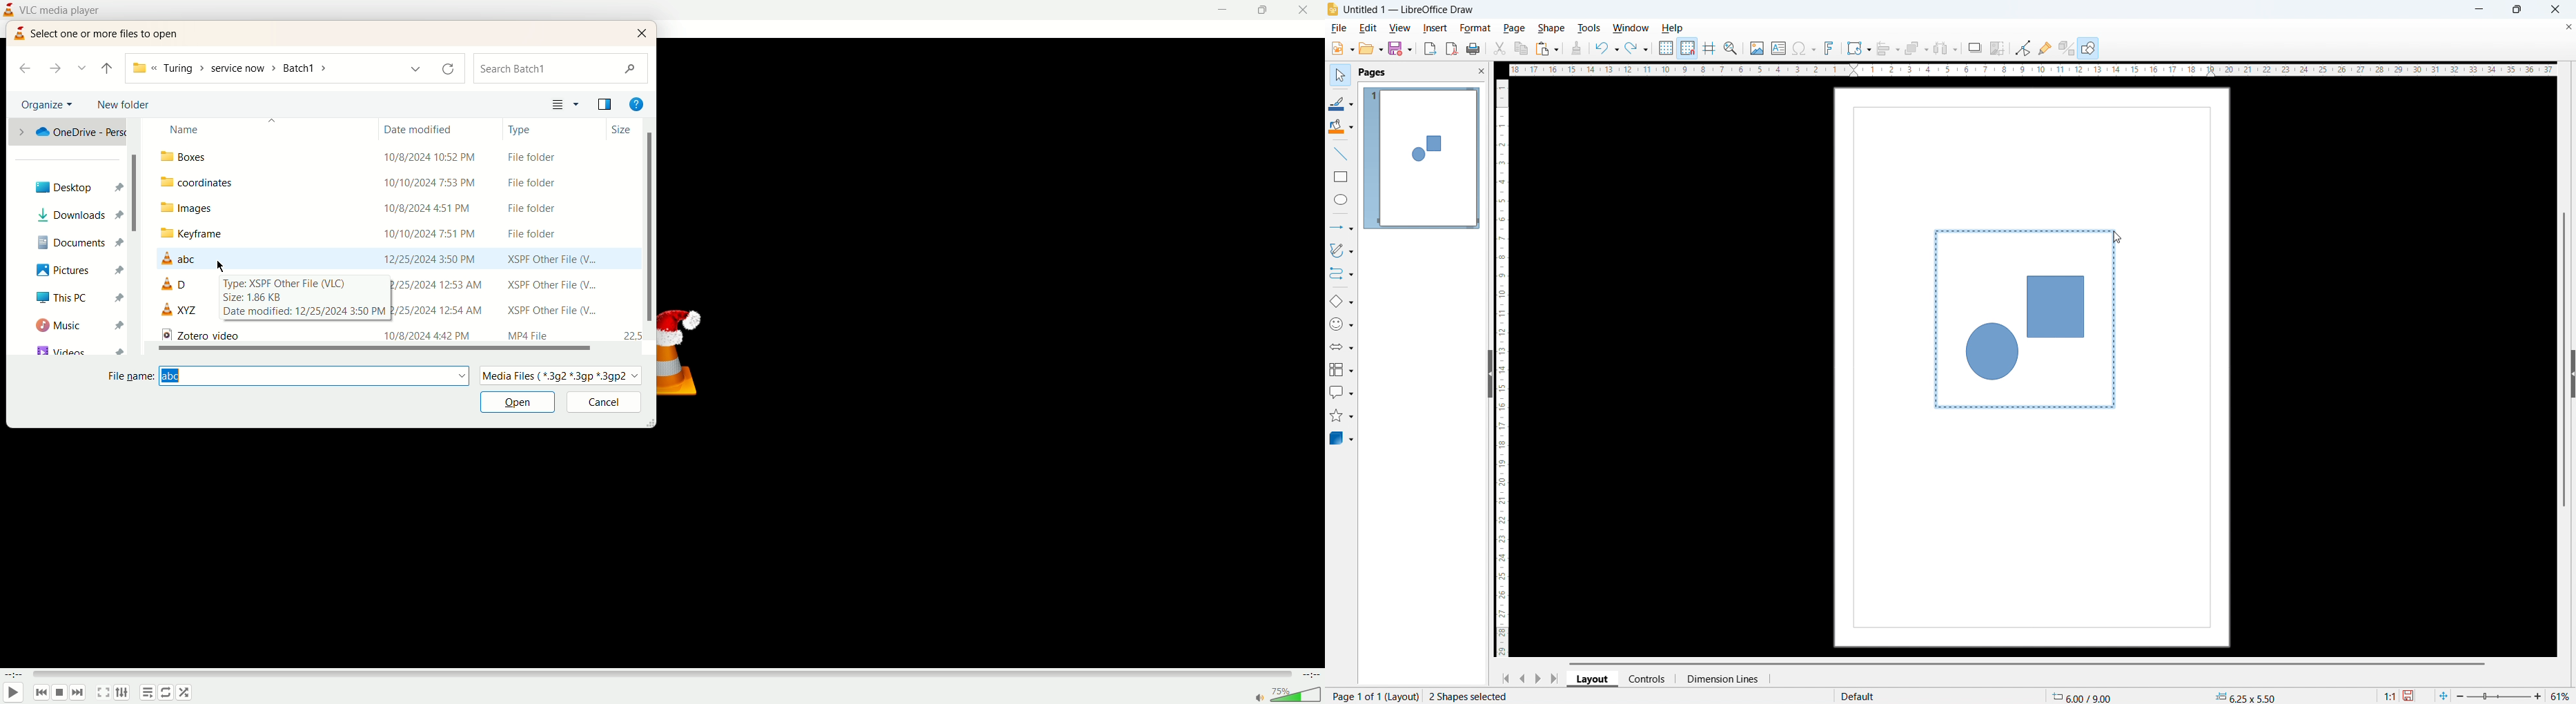 This screenshot has height=728, width=2576. I want to click on cursor, so click(2116, 239).